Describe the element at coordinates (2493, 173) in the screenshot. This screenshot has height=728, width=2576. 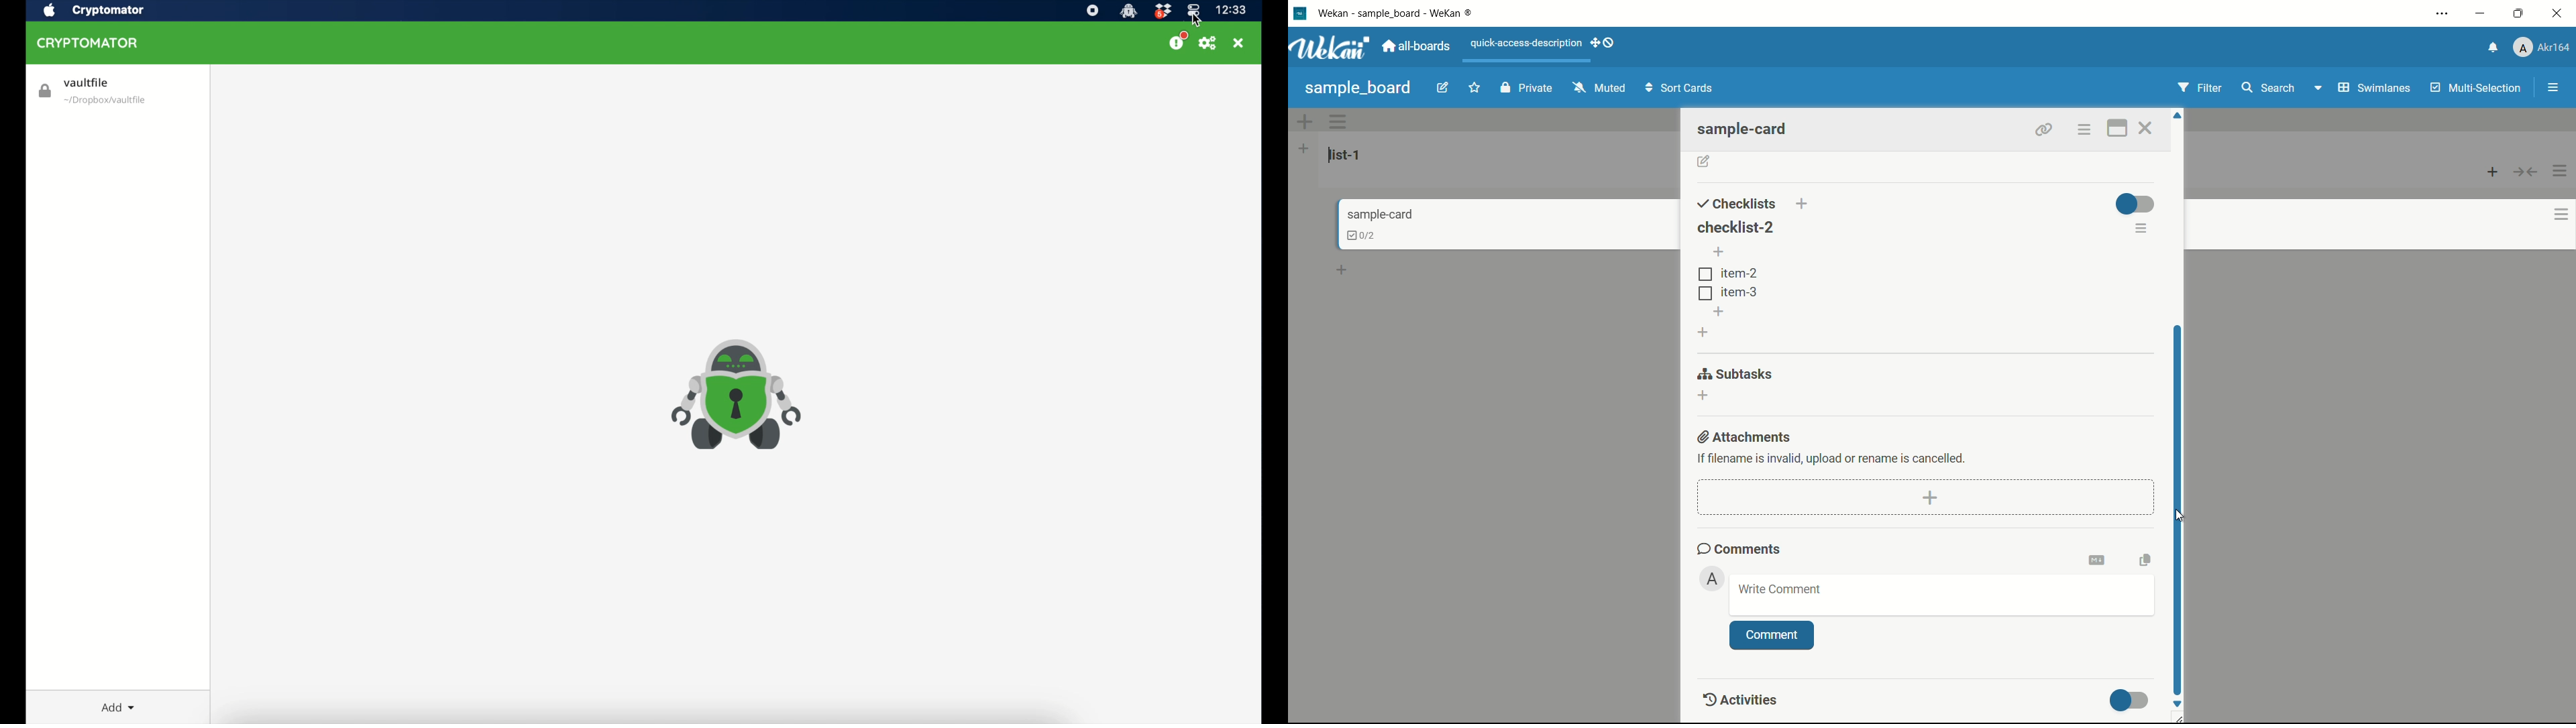
I see `add card to top of list` at that location.